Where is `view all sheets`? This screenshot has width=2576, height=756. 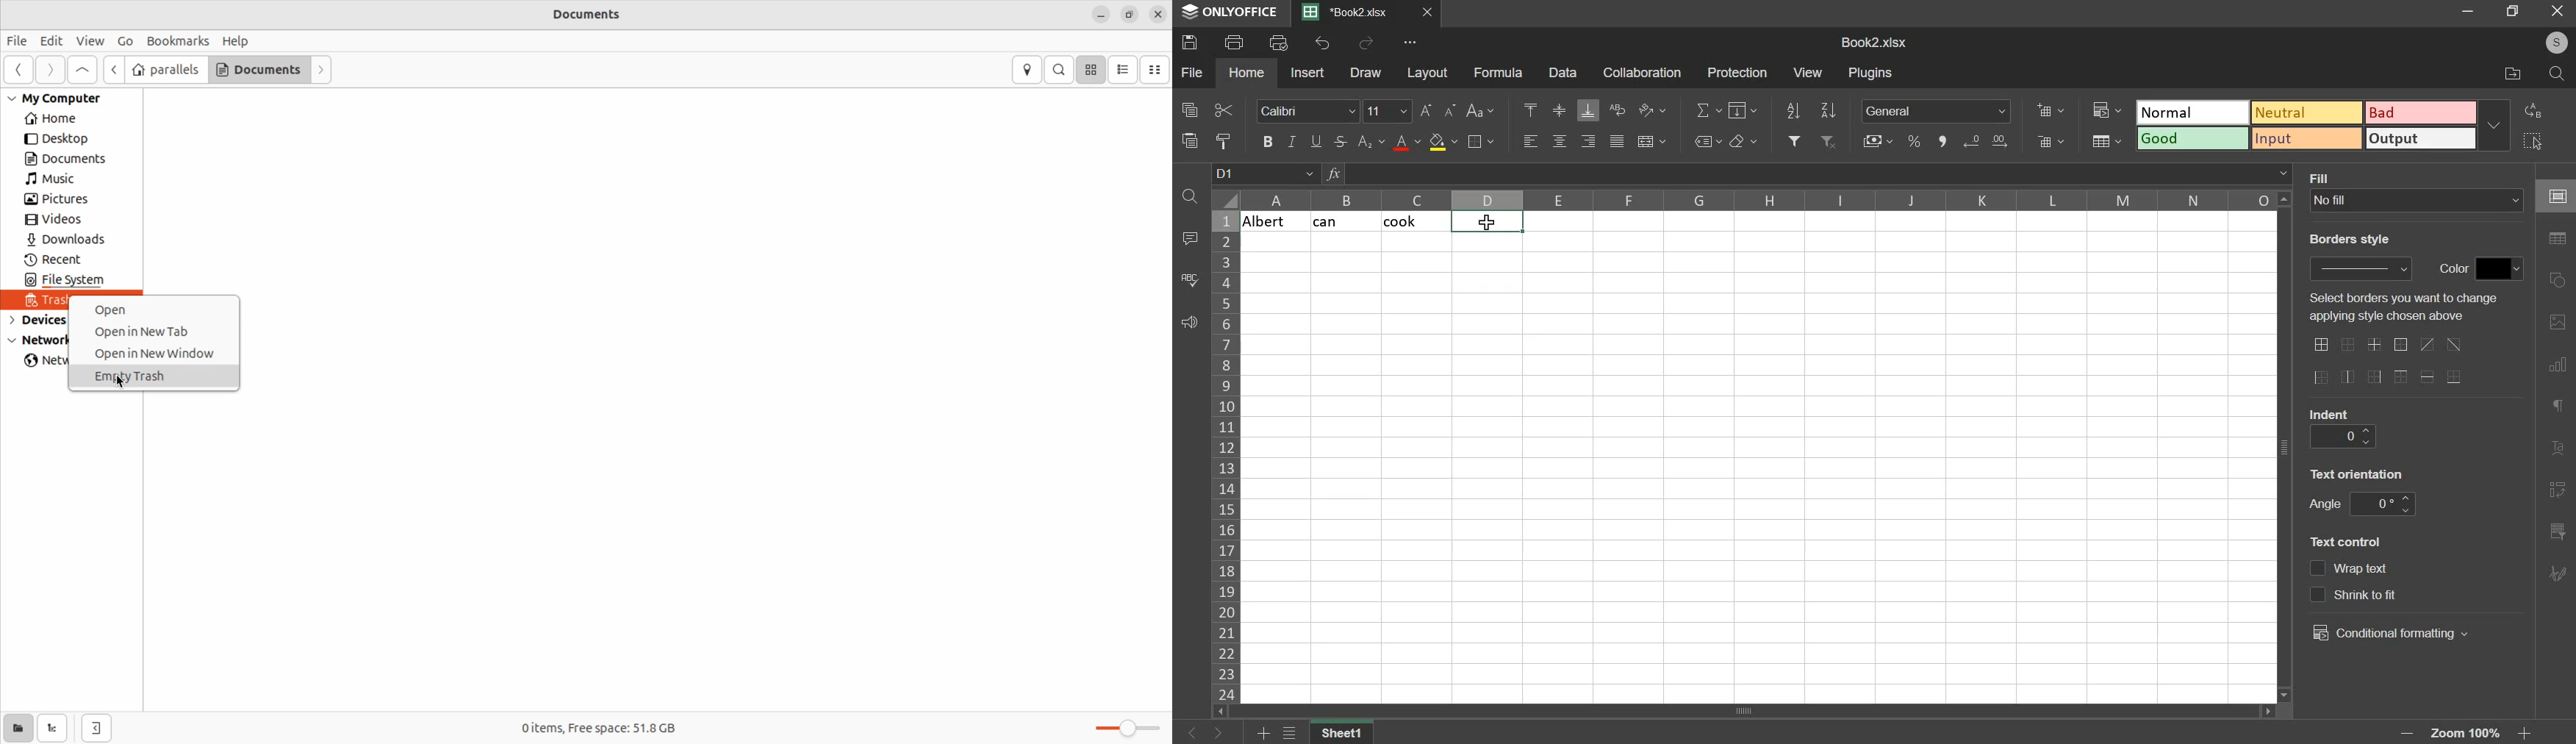
view all sheets is located at coordinates (1297, 734).